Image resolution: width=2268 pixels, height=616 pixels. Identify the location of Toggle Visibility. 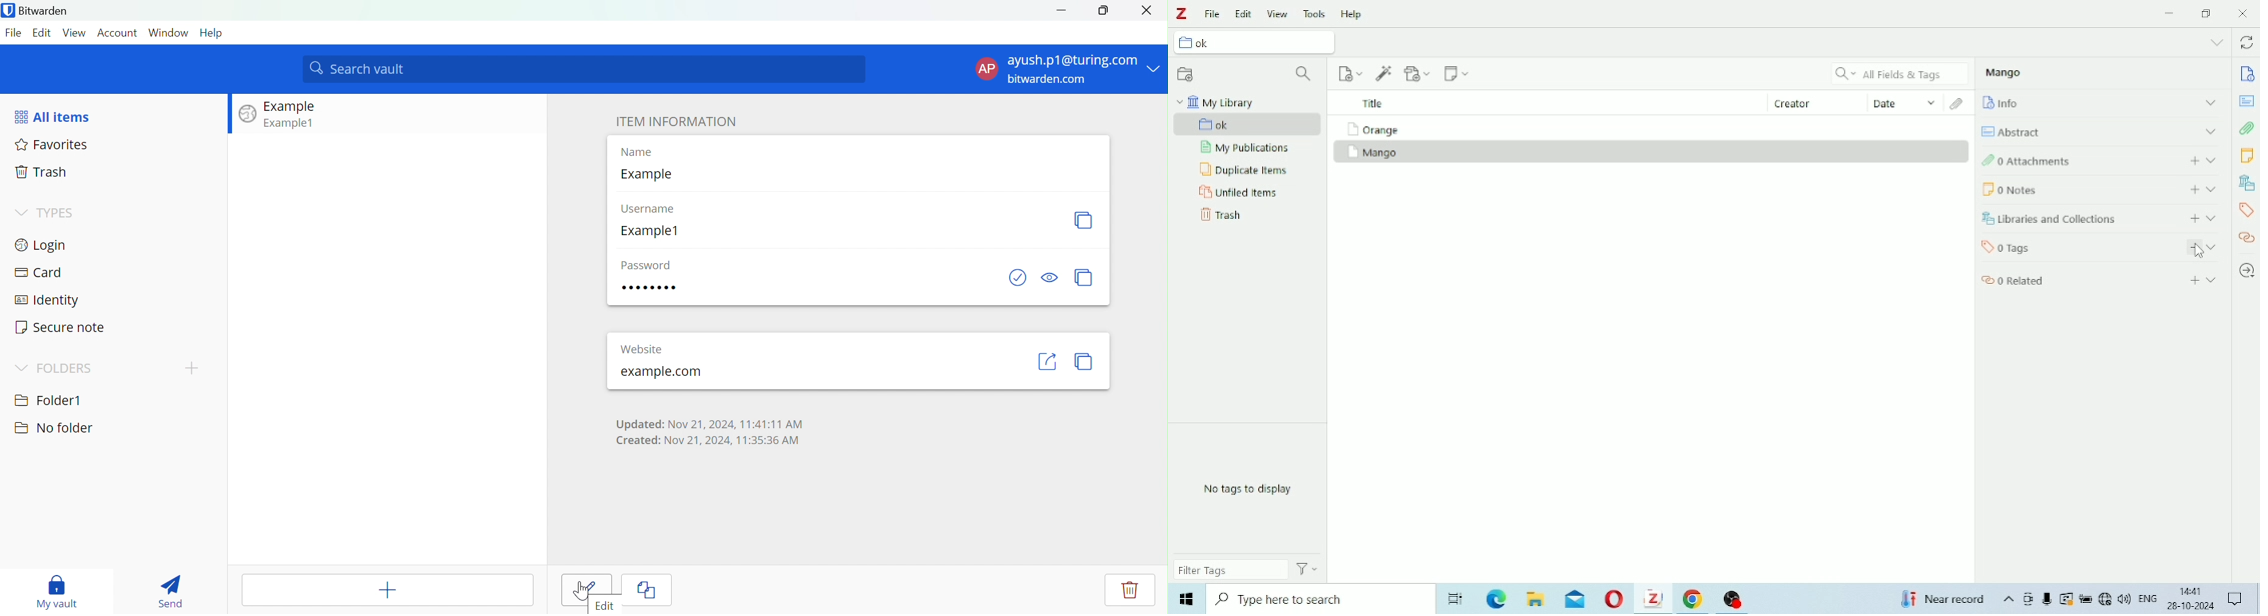
(1050, 277).